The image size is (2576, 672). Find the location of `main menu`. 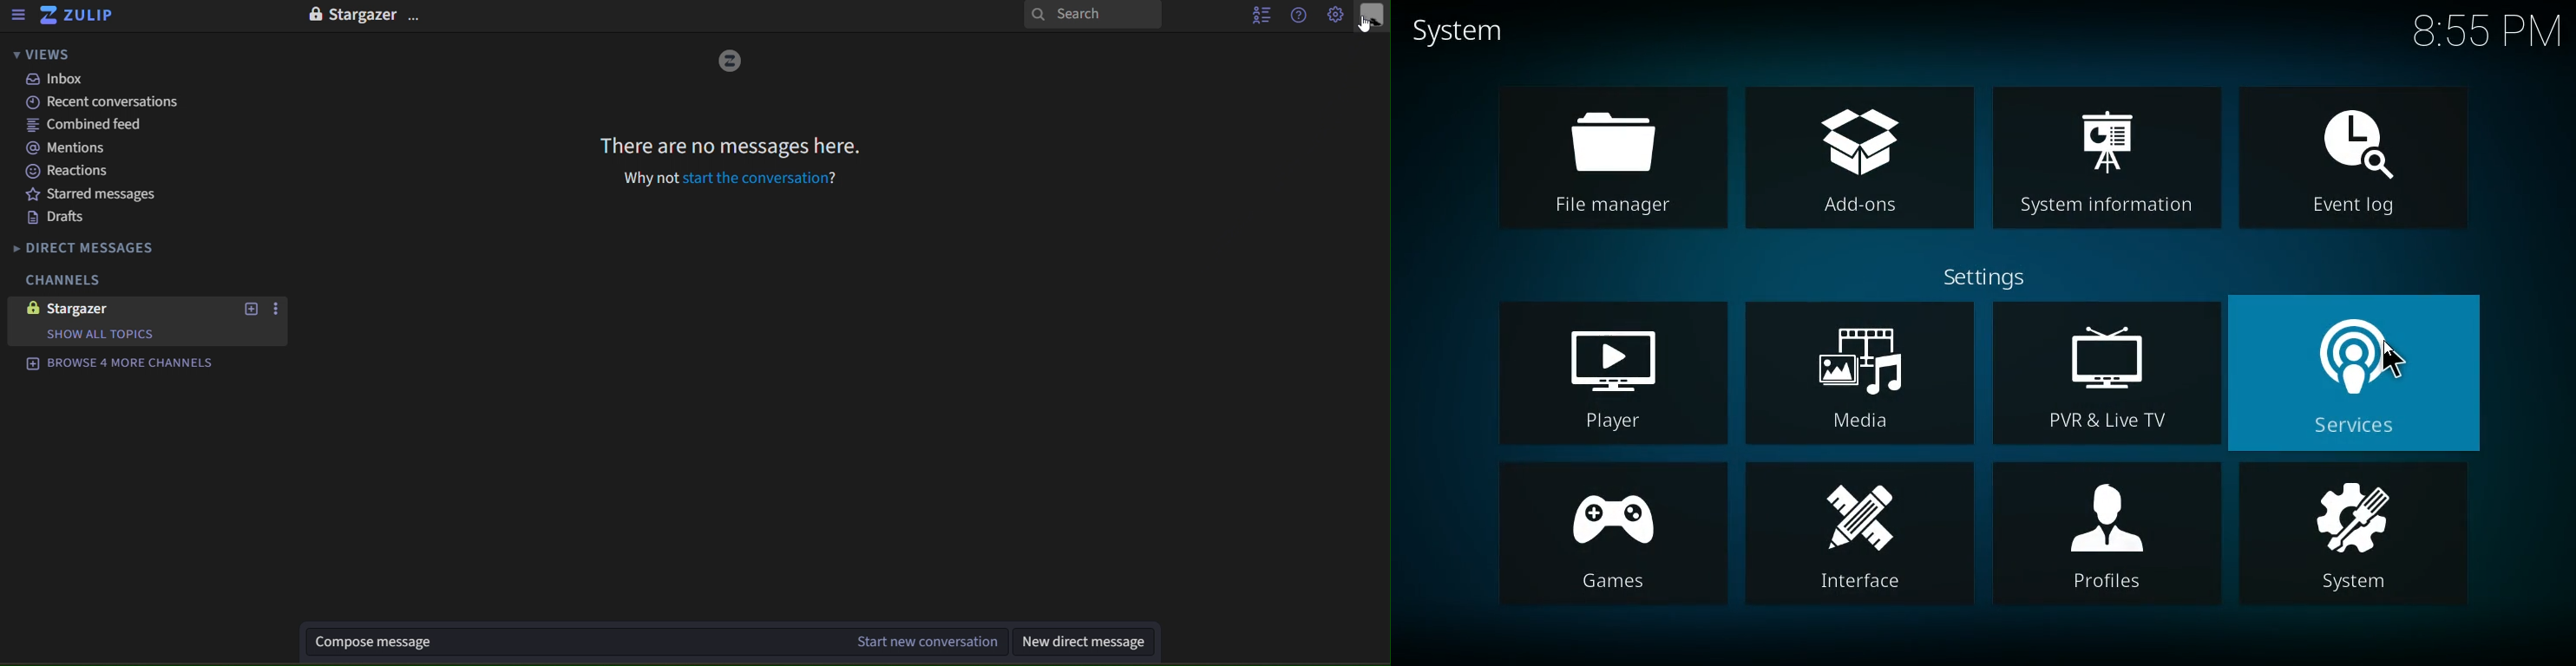

main menu is located at coordinates (1337, 16).